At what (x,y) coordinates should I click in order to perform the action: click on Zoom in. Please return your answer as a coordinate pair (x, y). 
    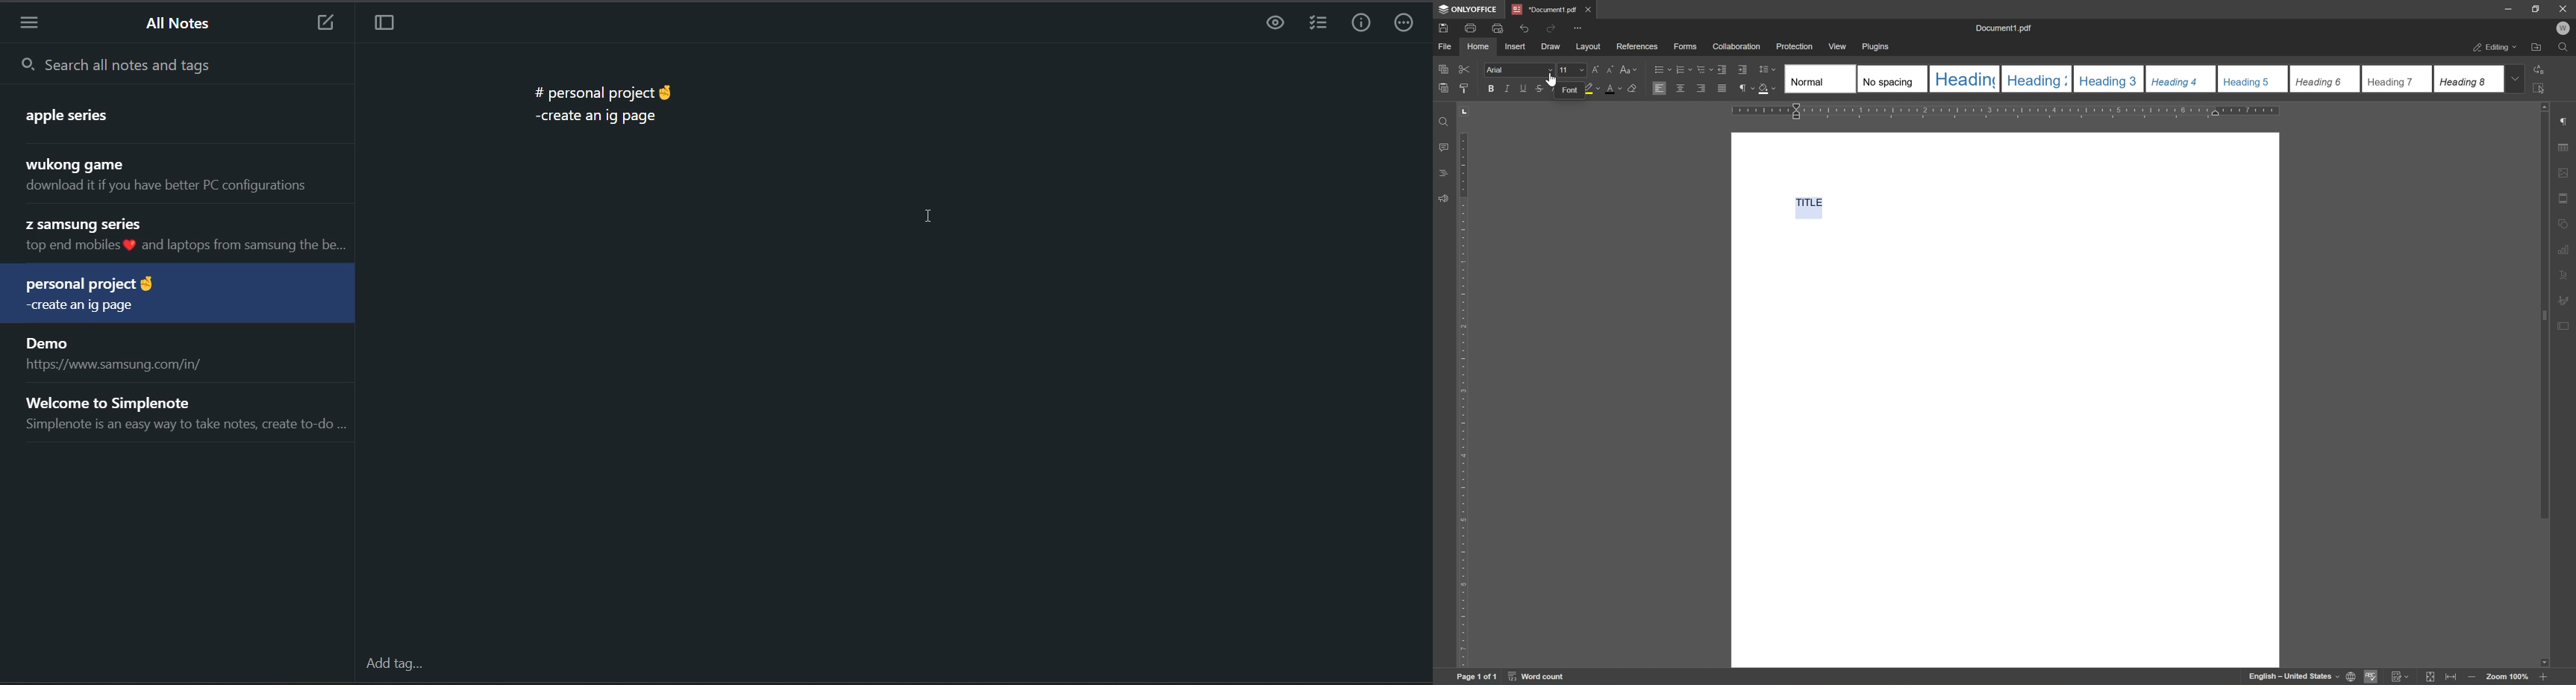
    Looking at the image, I should click on (2546, 676).